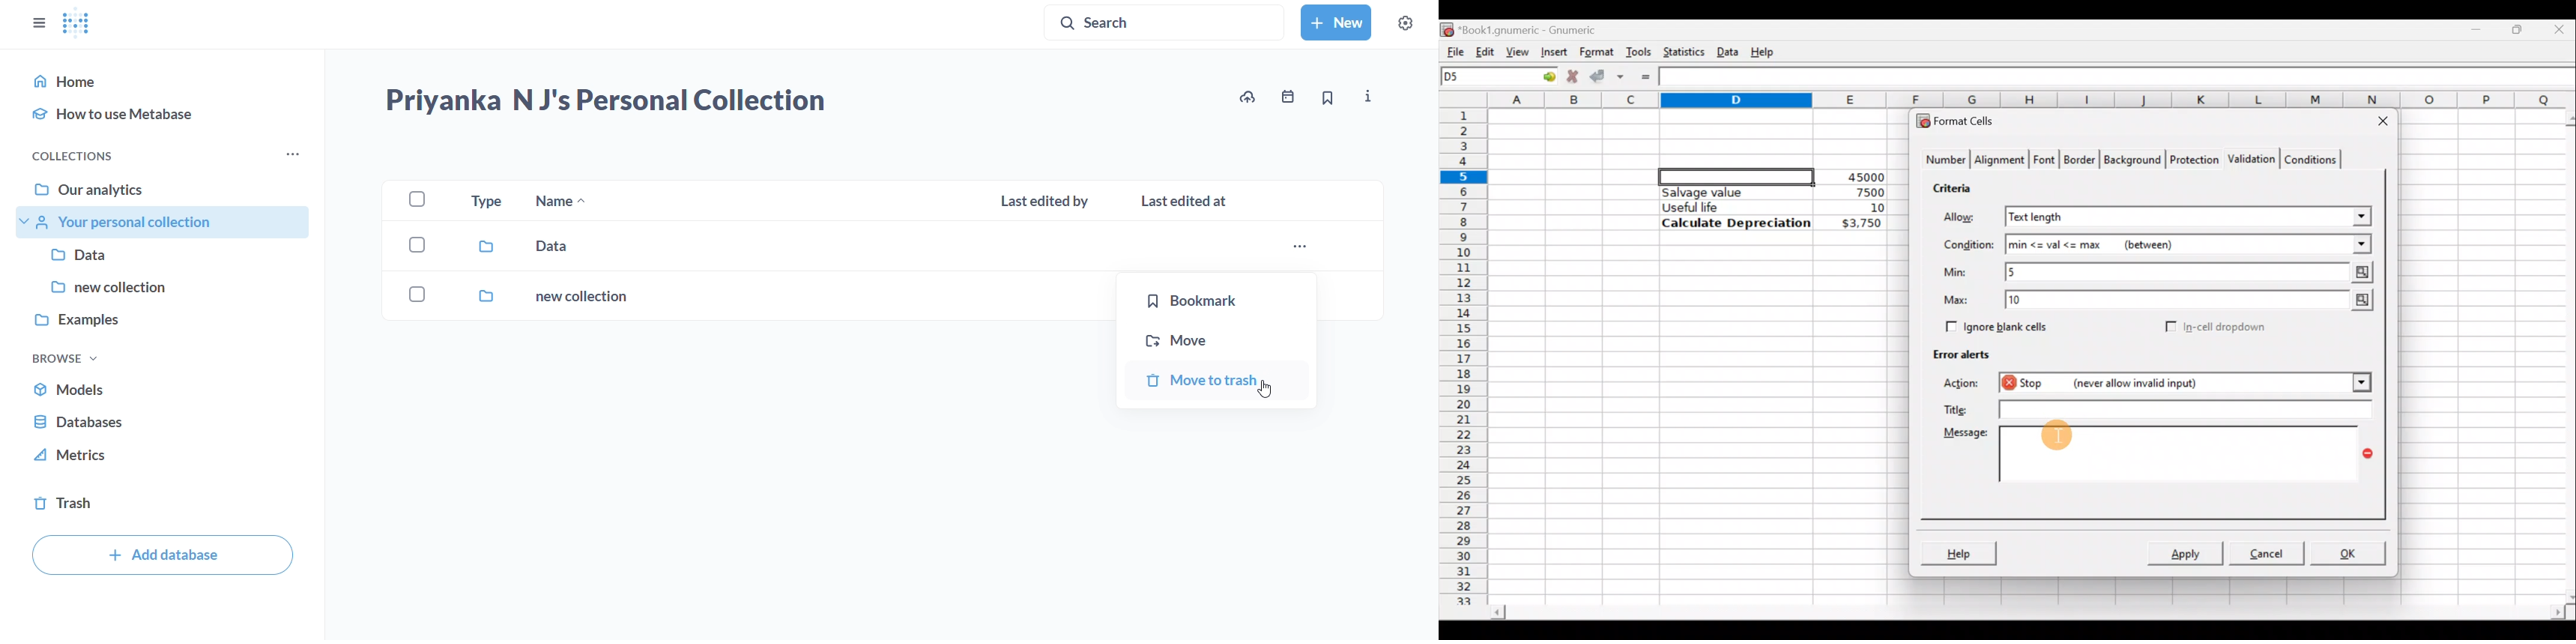 This screenshot has width=2576, height=644. I want to click on search, so click(1169, 22).